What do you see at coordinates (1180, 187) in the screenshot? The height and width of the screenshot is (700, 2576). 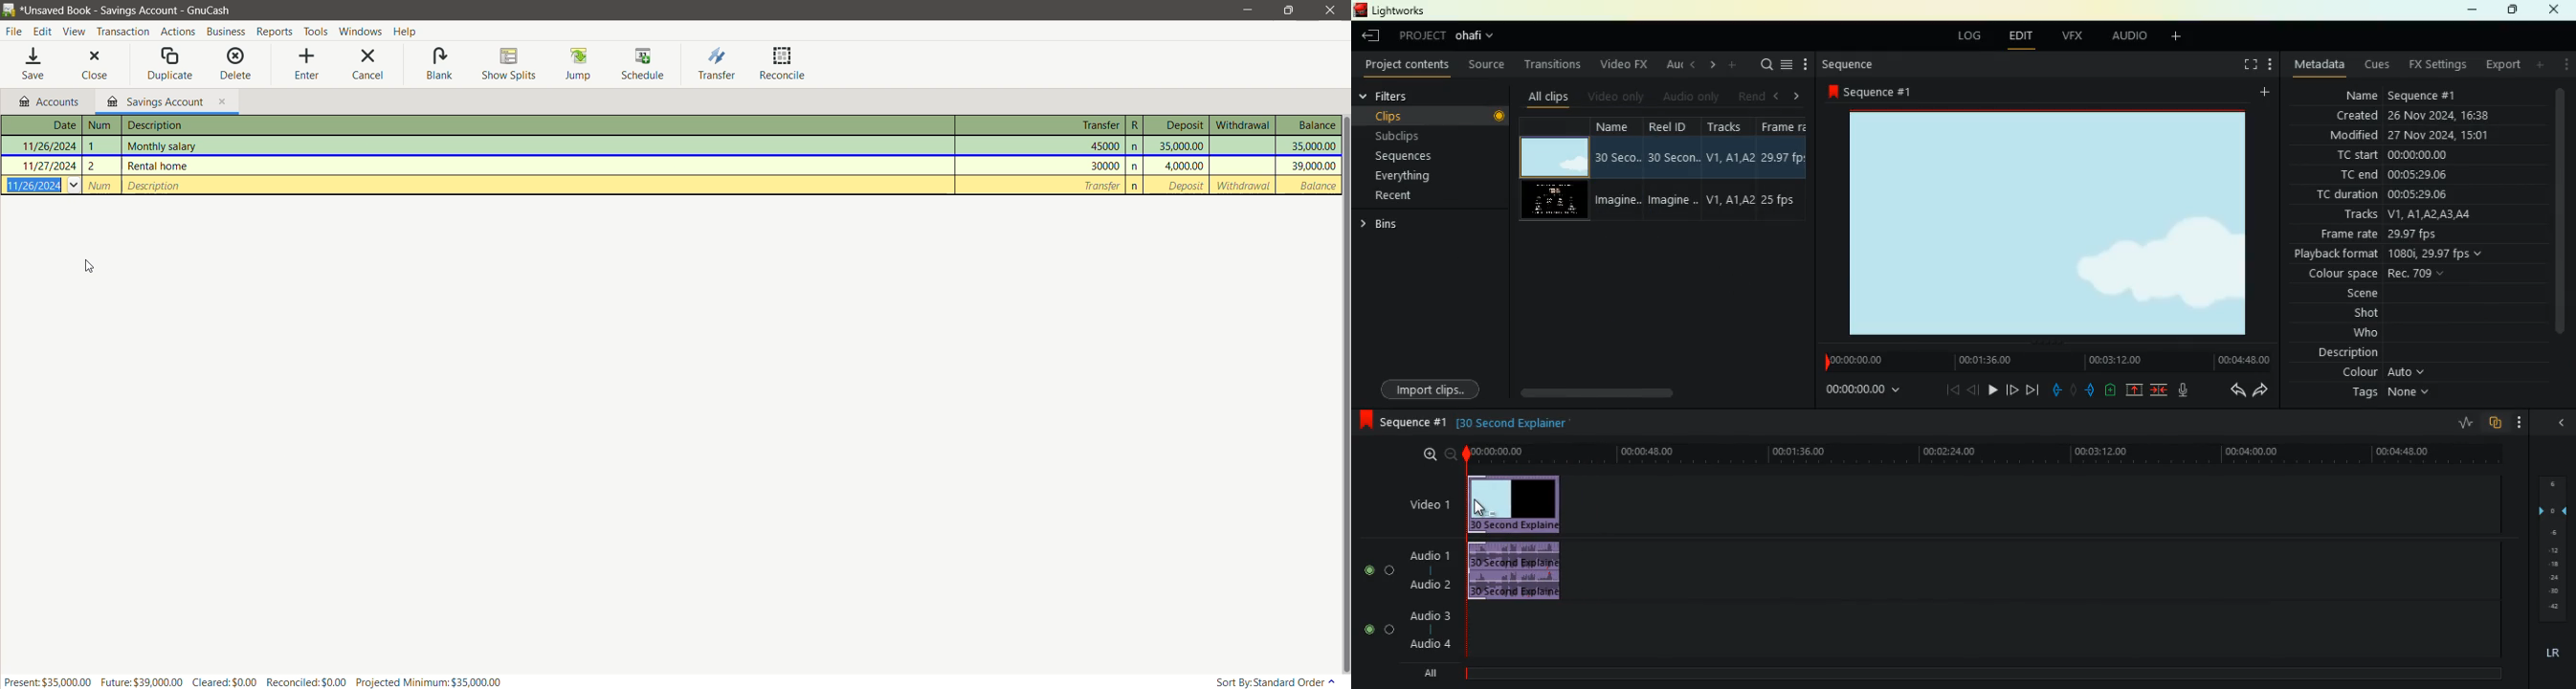 I see `deposit` at bounding box center [1180, 187].